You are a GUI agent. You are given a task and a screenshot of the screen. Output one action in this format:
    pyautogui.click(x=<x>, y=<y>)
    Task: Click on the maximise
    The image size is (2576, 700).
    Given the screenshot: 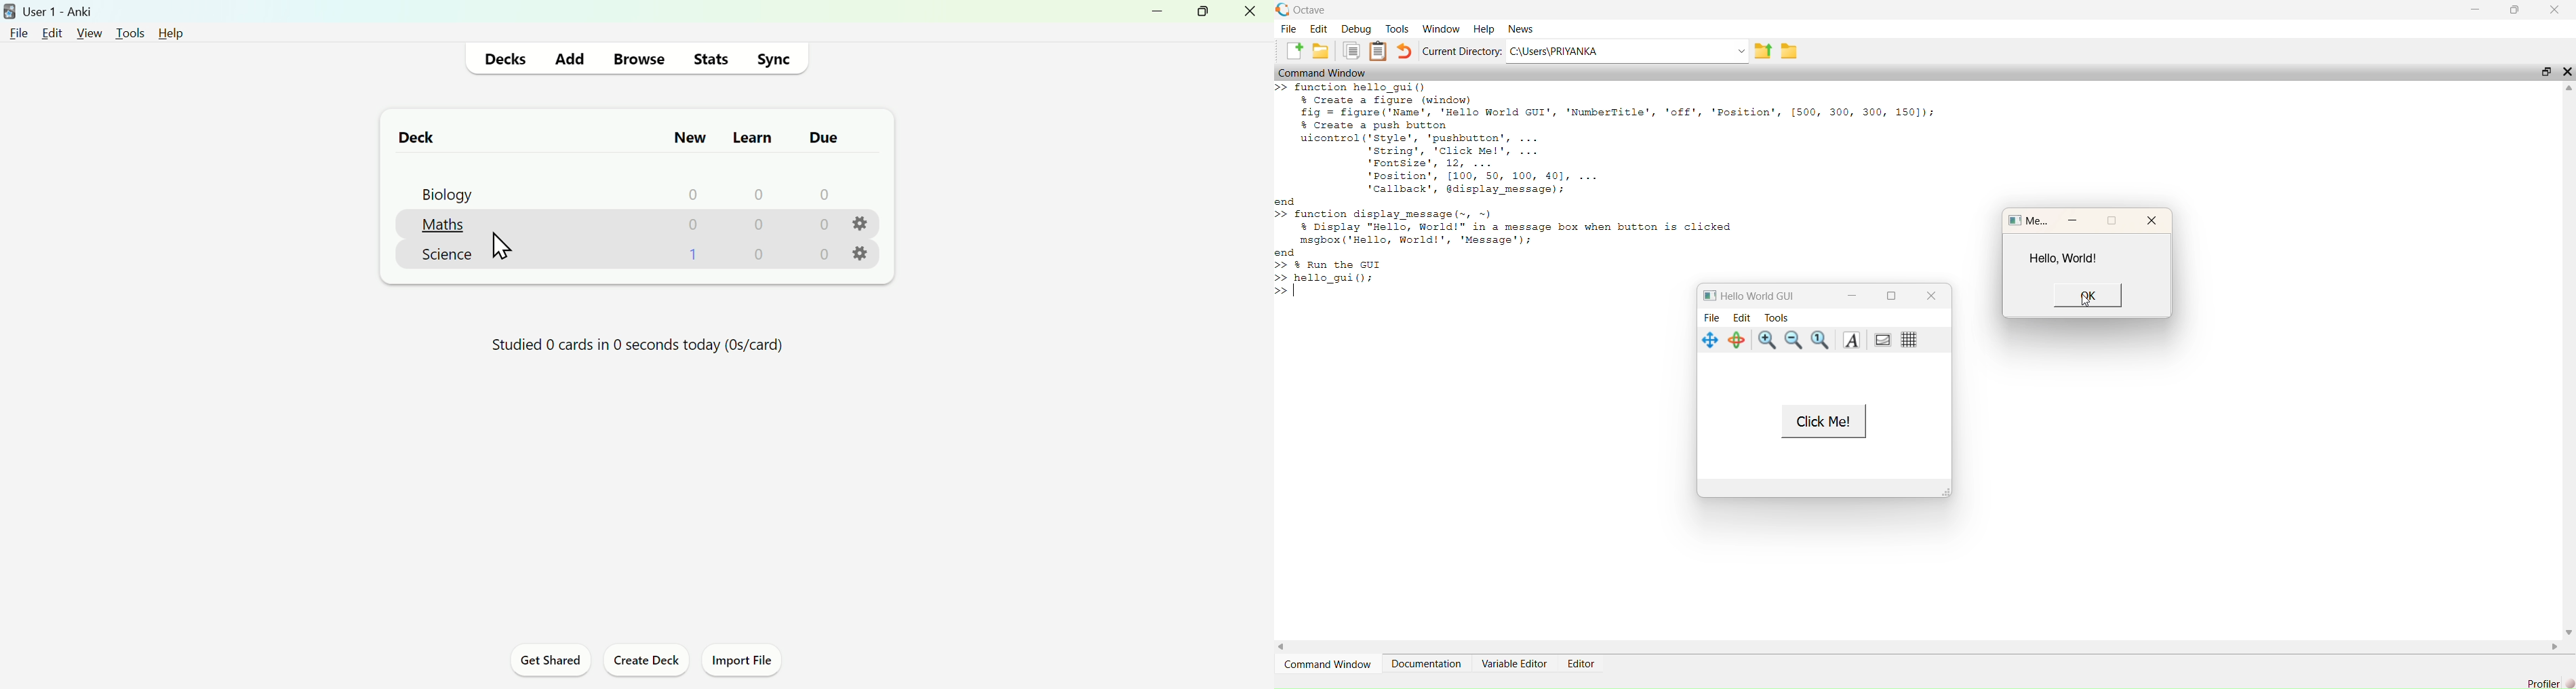 What is the action you would take?
    pyautogui.click(x=2542, y=69)
    